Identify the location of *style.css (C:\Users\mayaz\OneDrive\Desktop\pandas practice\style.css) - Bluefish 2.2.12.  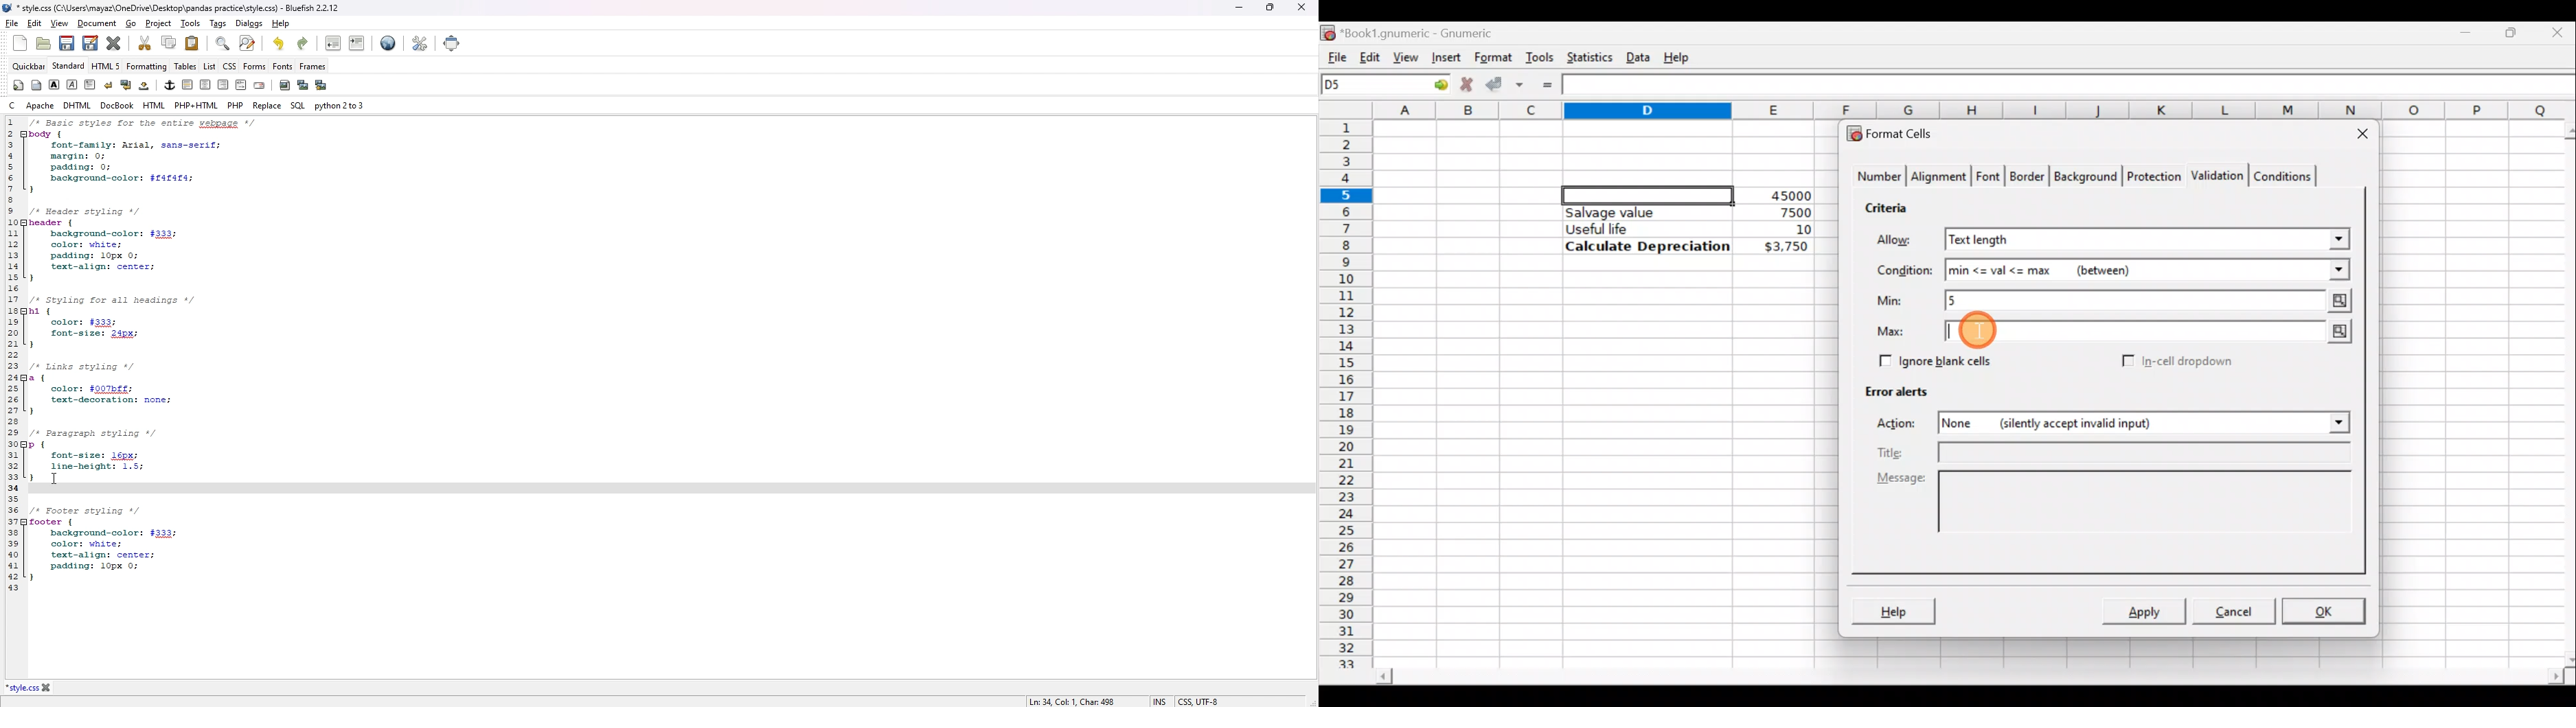
(181, 7).